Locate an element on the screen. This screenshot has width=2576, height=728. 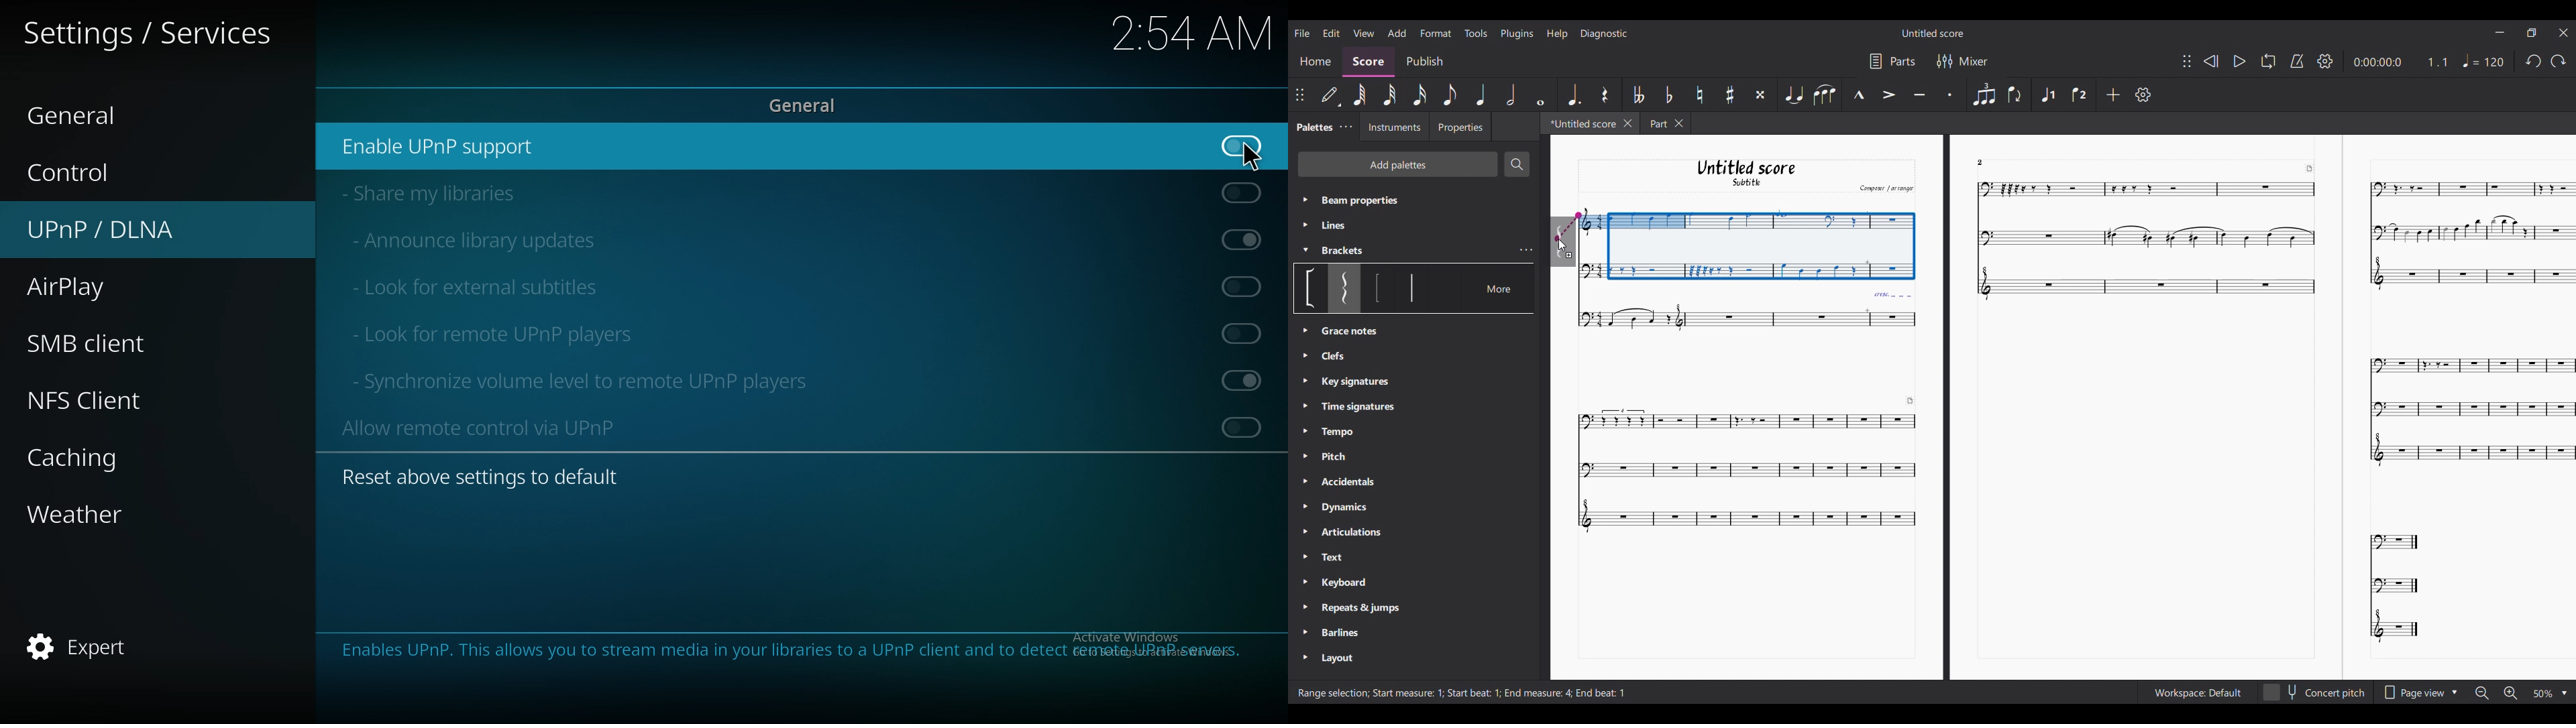
End beat :1 is located at coordinates (1601, 692).